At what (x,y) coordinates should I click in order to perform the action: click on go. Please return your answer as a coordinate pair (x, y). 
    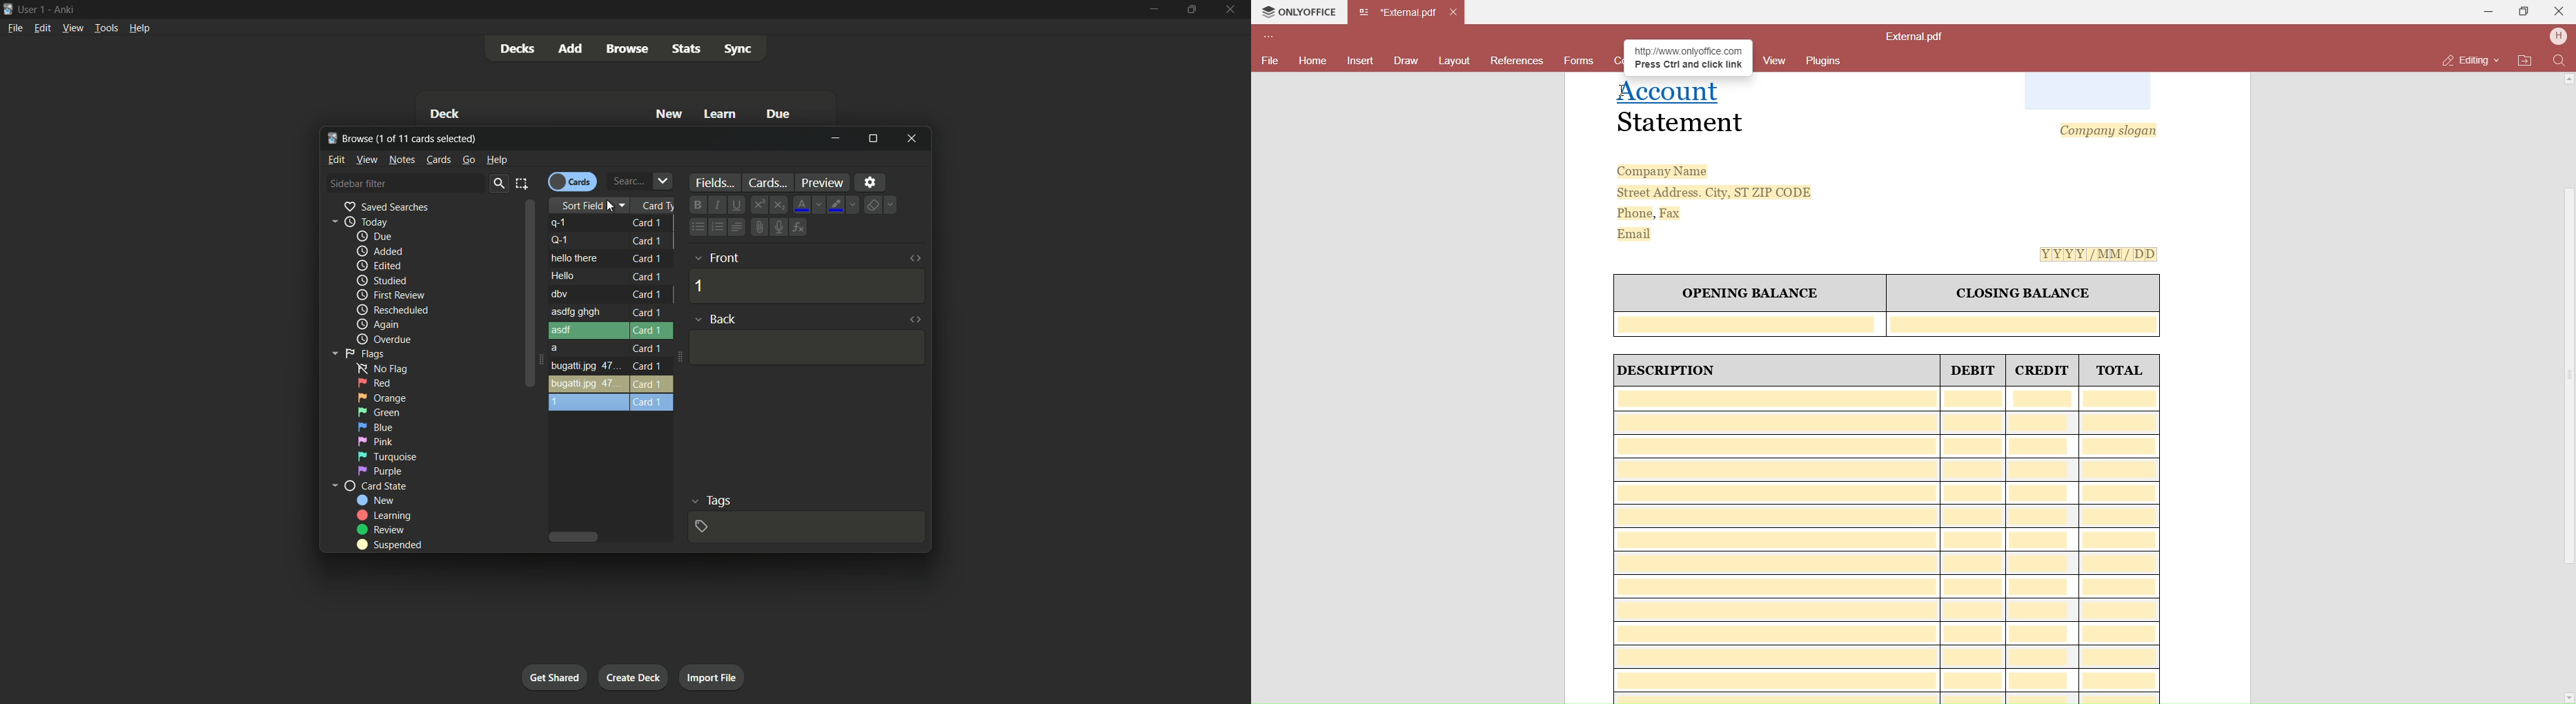
    Looking at the image, I should click on (468, 160).